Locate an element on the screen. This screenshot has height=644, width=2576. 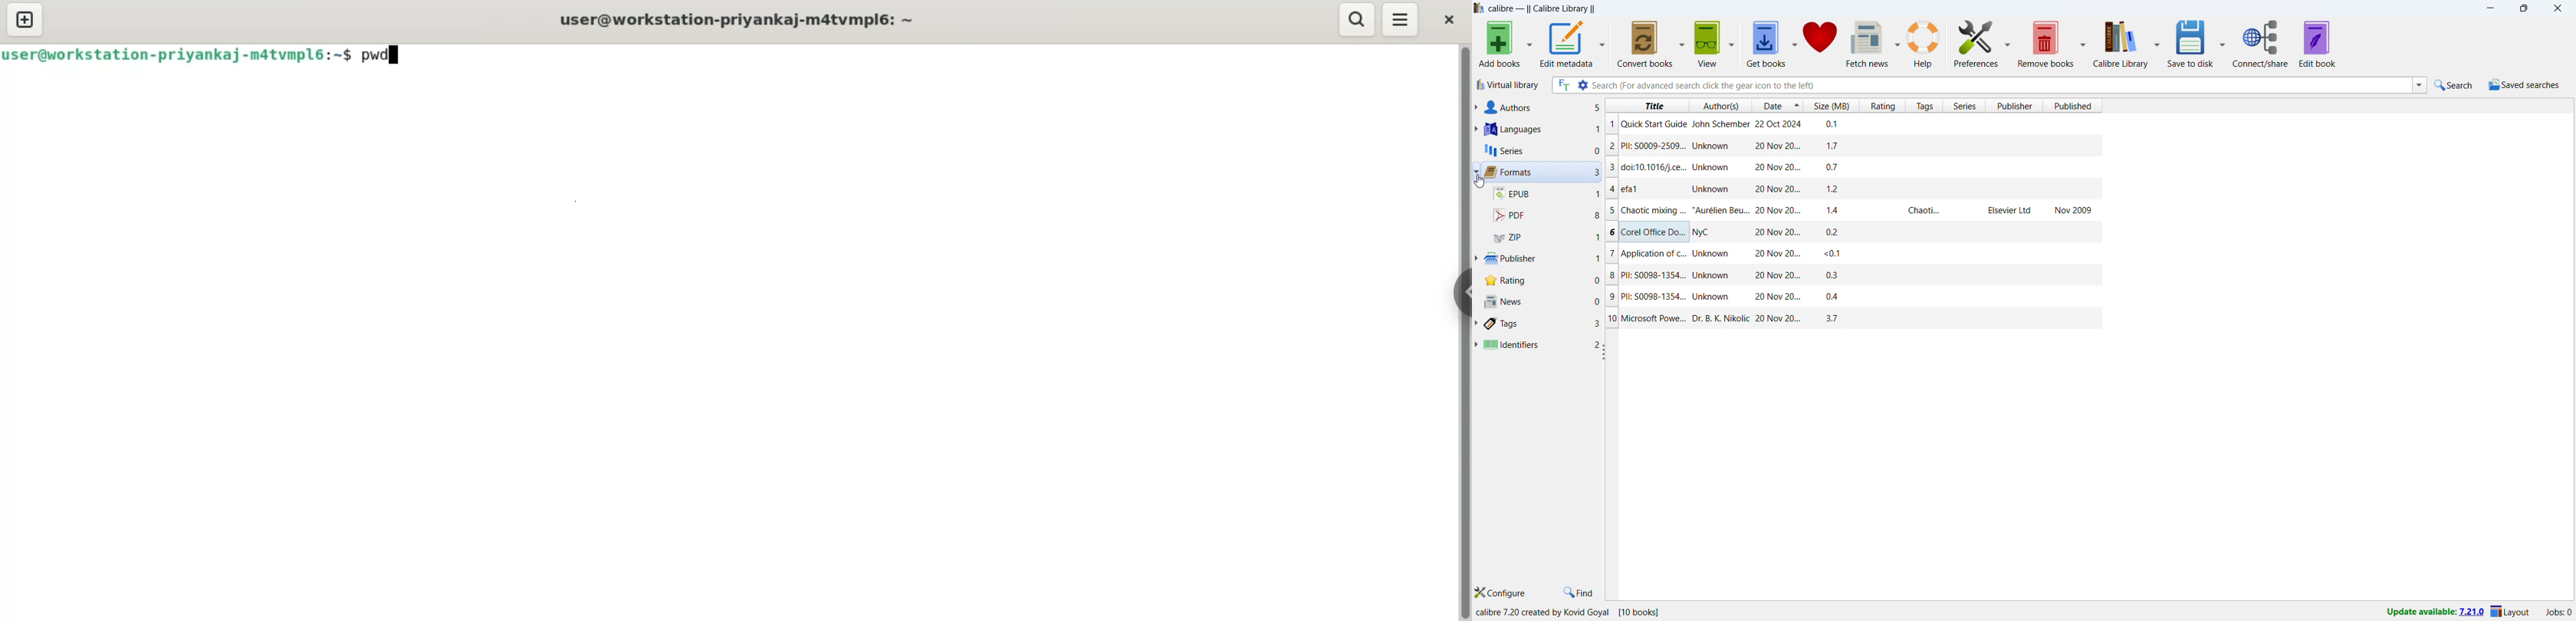
virtual library is located at coordinates (1508, 84).